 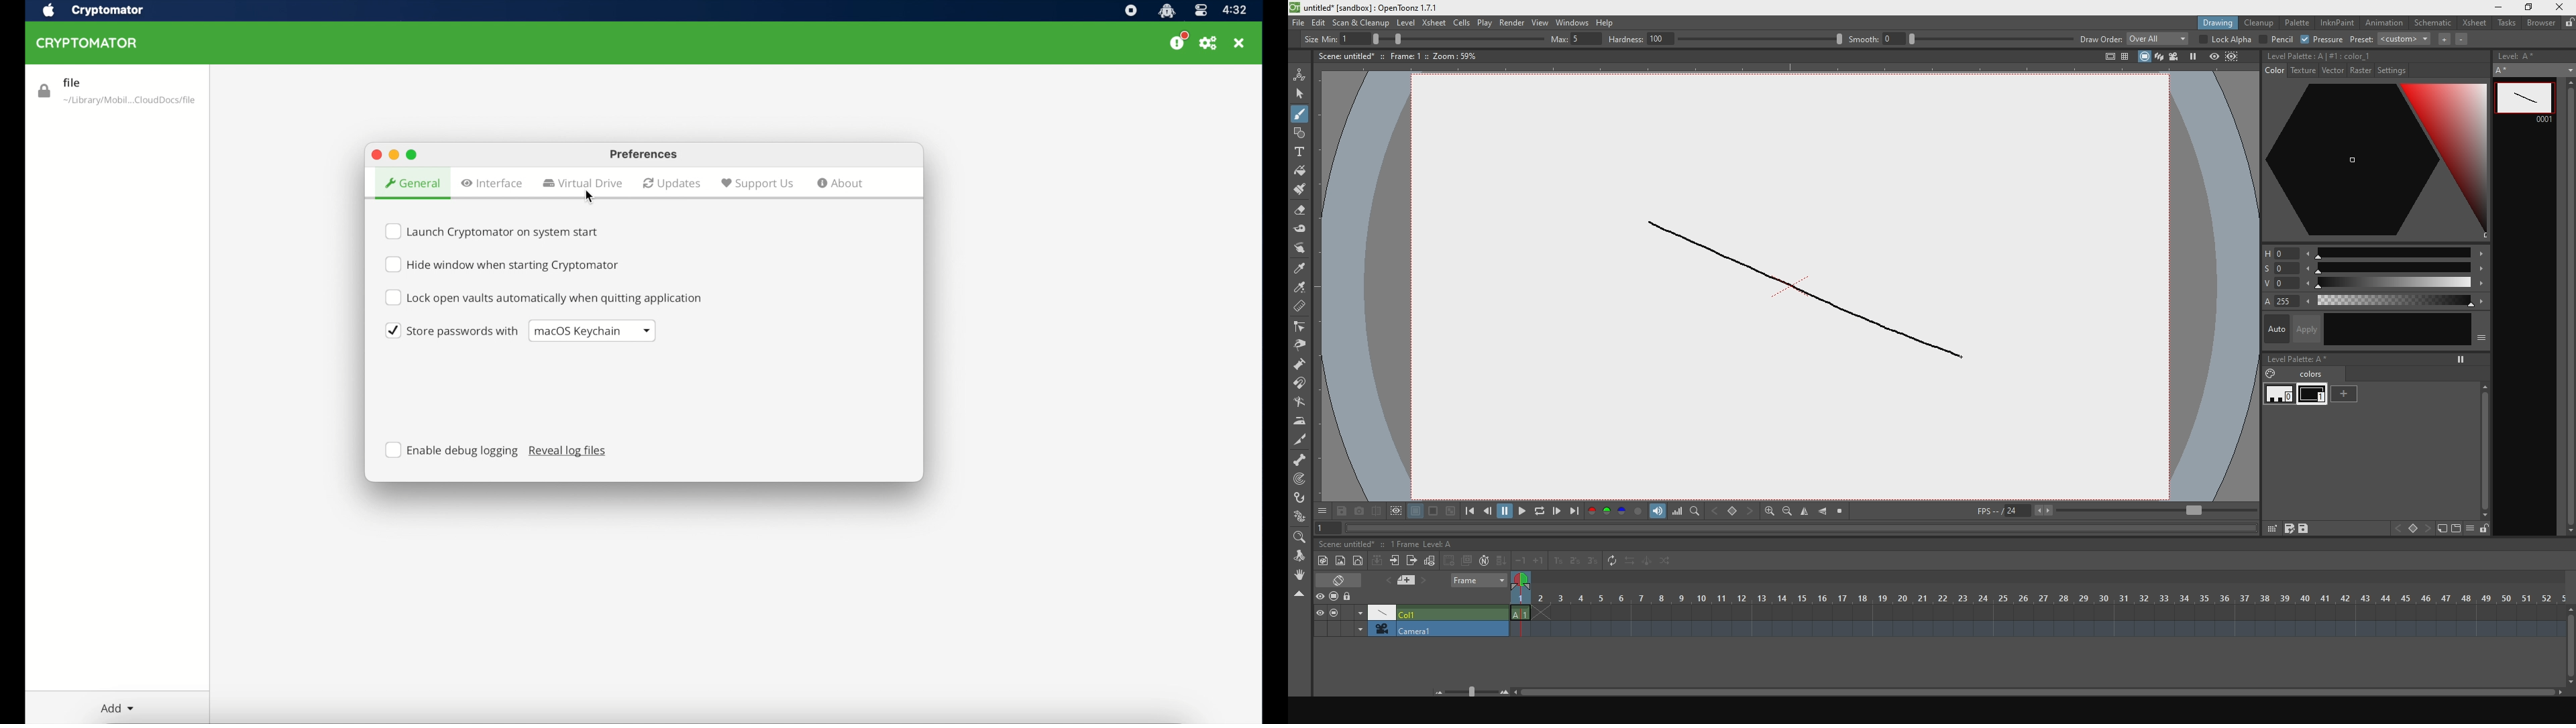 What do you see at coordinates (2533, 56) in the screenshot?
I see `level A` at bounding box center [2533, 56].